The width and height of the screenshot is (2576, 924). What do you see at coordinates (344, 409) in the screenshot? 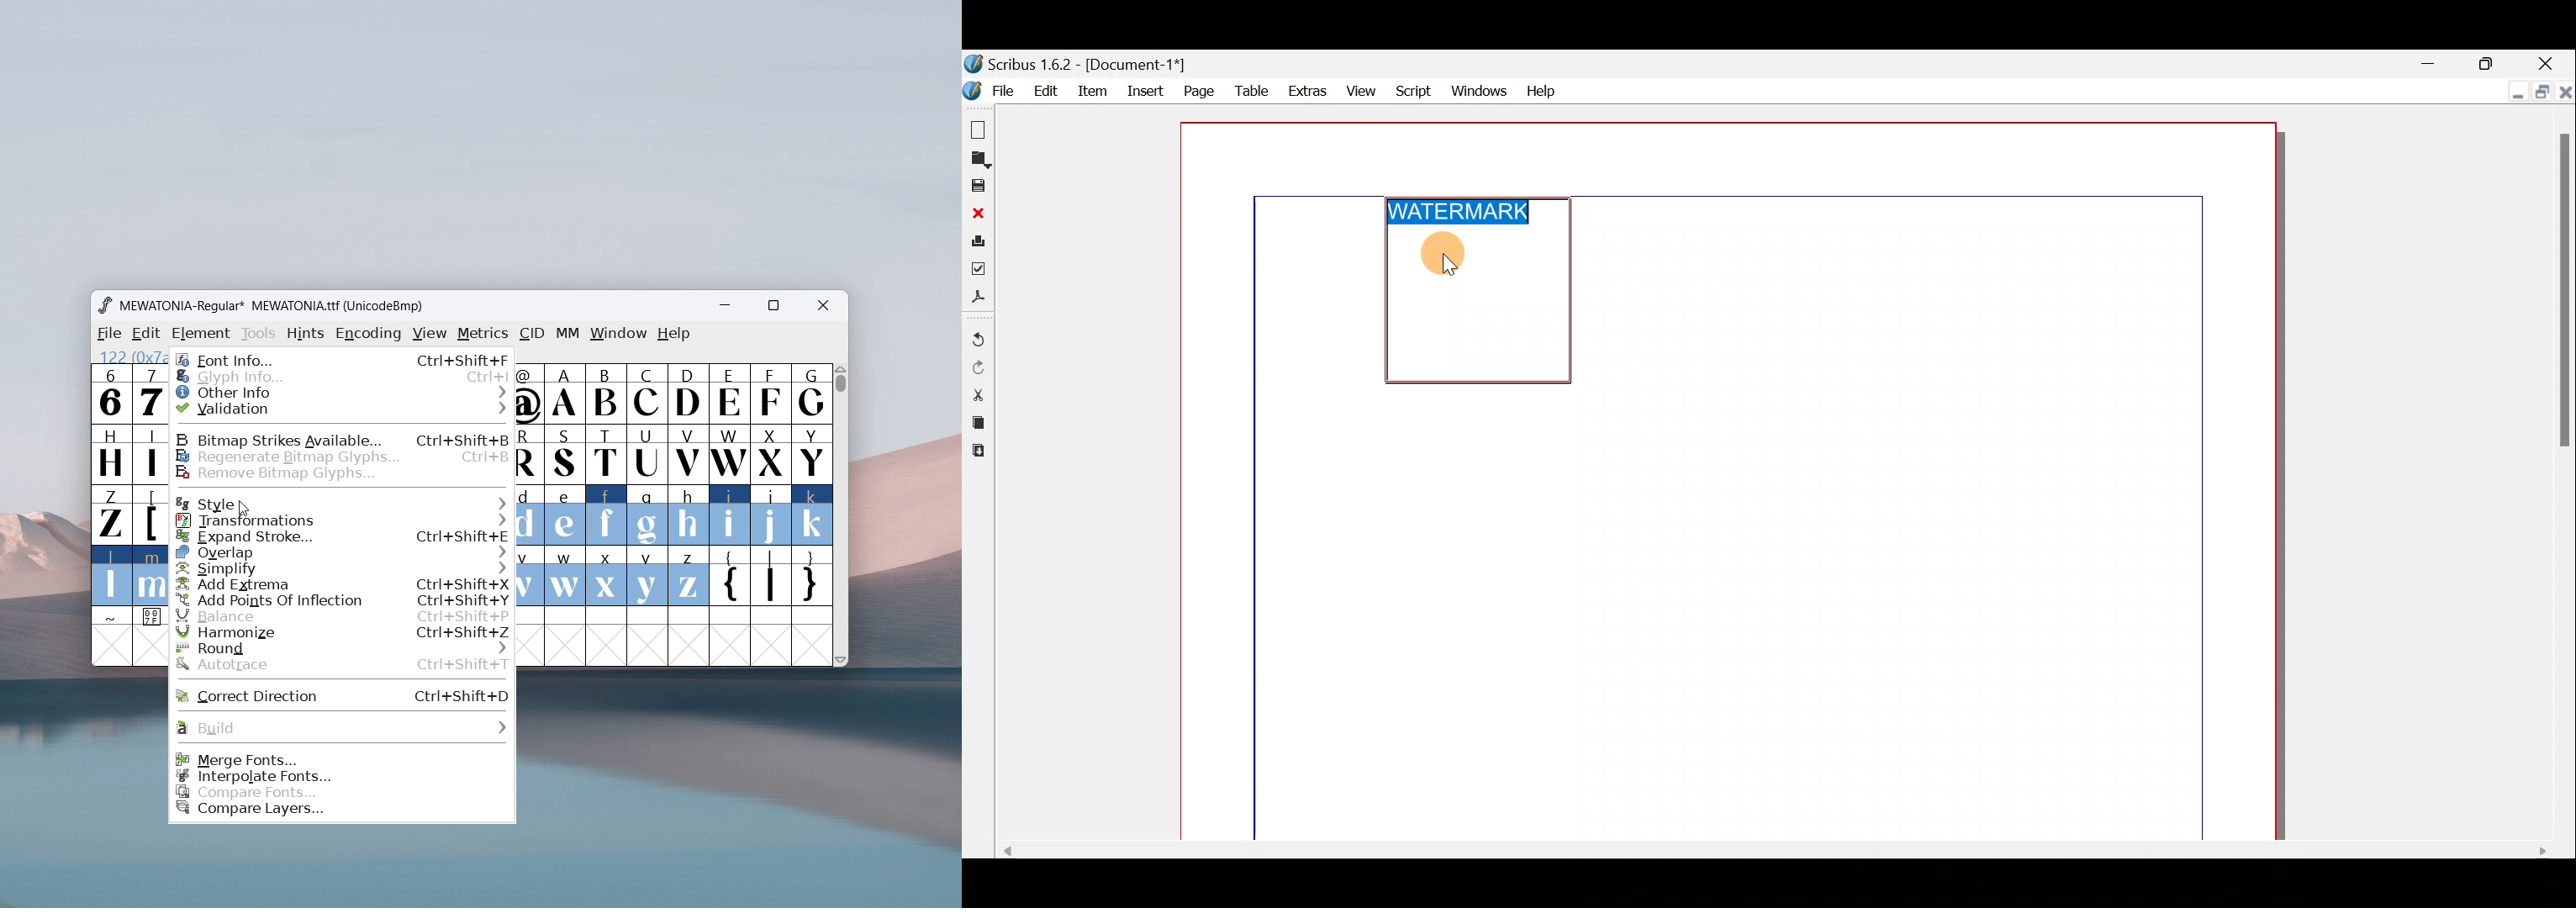
I see `validation` at bounding box center [344, 409].